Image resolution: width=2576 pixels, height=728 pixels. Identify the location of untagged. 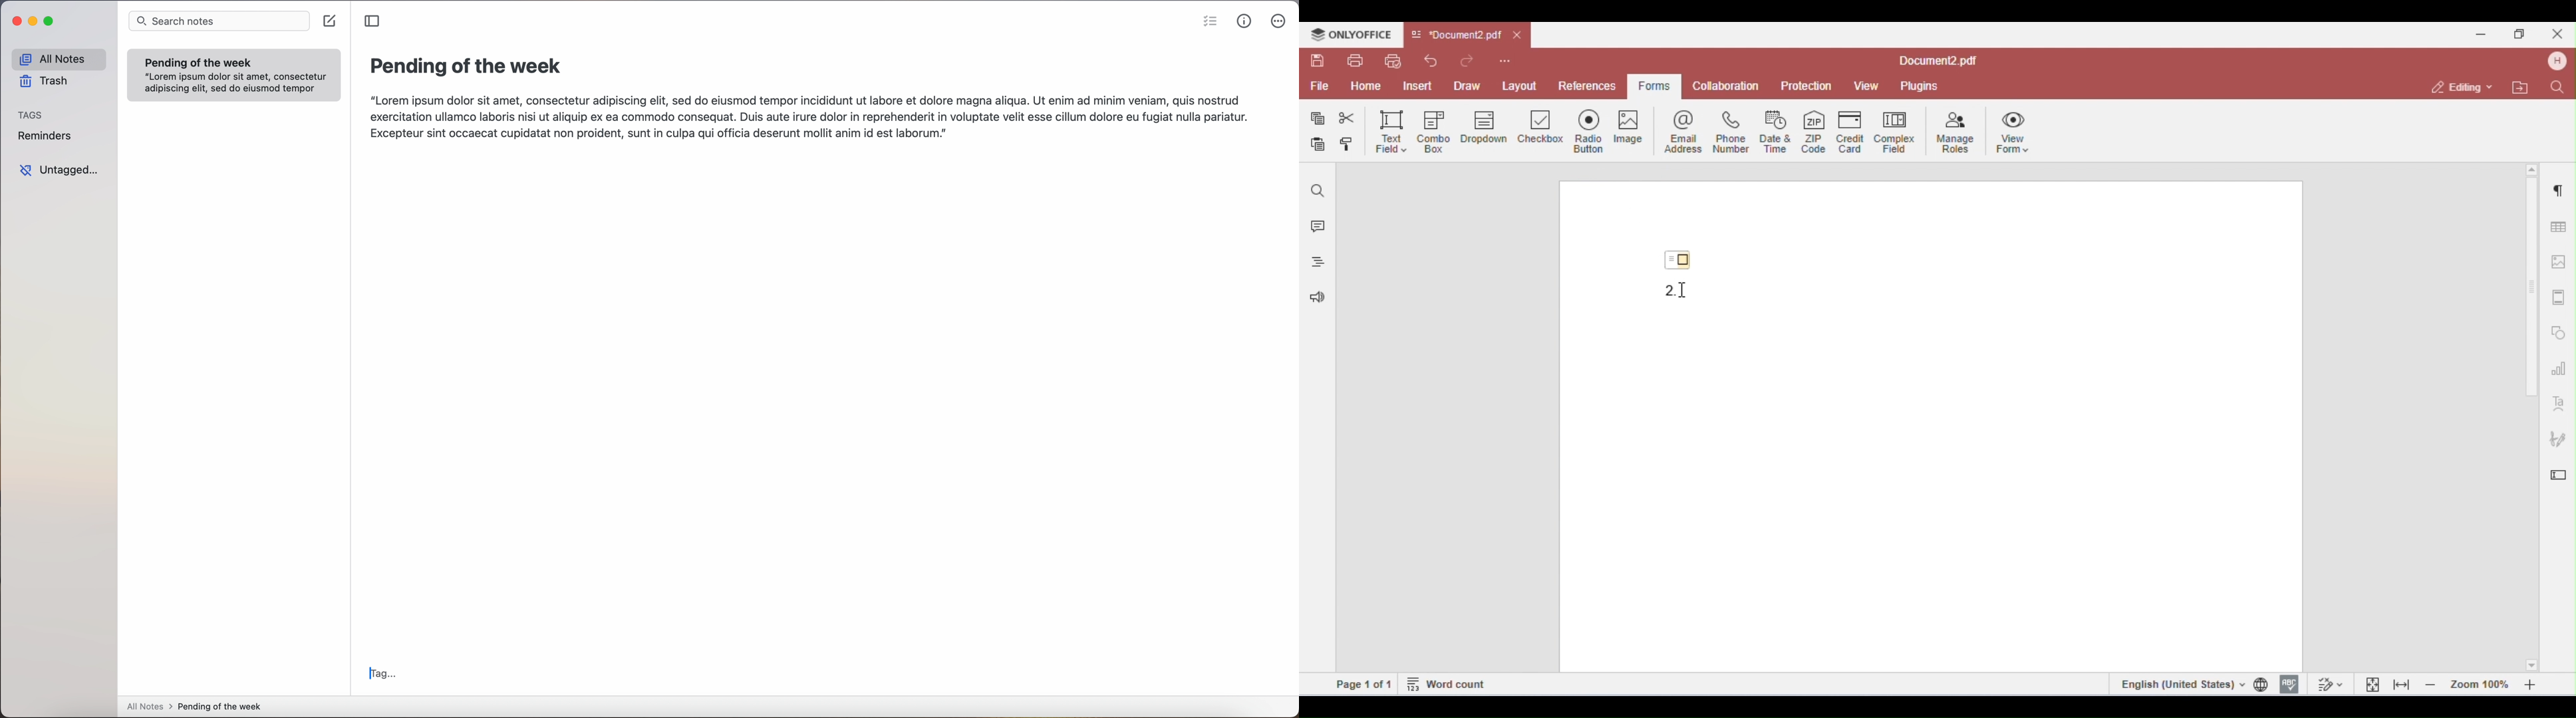
(58, 170).